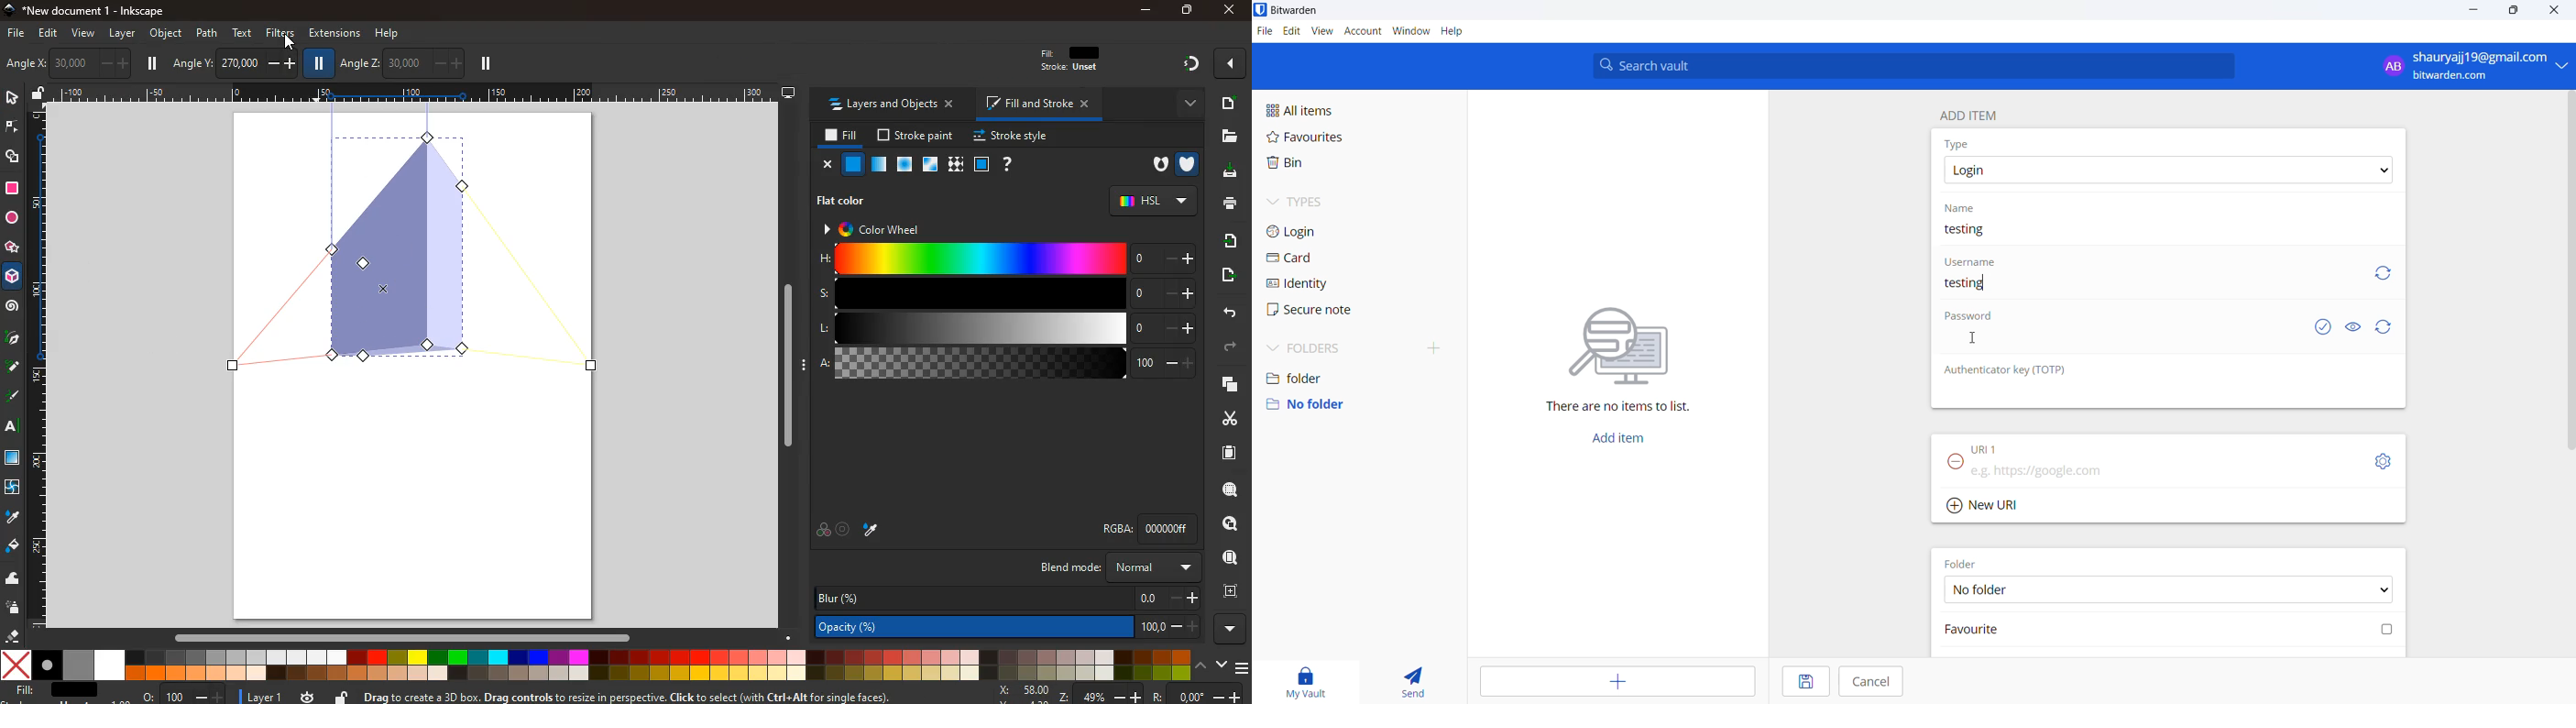 The image size is (2576, 728). What do you see at coordinates (2472, 66) in the screenshot?
I see `profile: shauryajj19@gmail.com` at bounding box center [2472, 66].